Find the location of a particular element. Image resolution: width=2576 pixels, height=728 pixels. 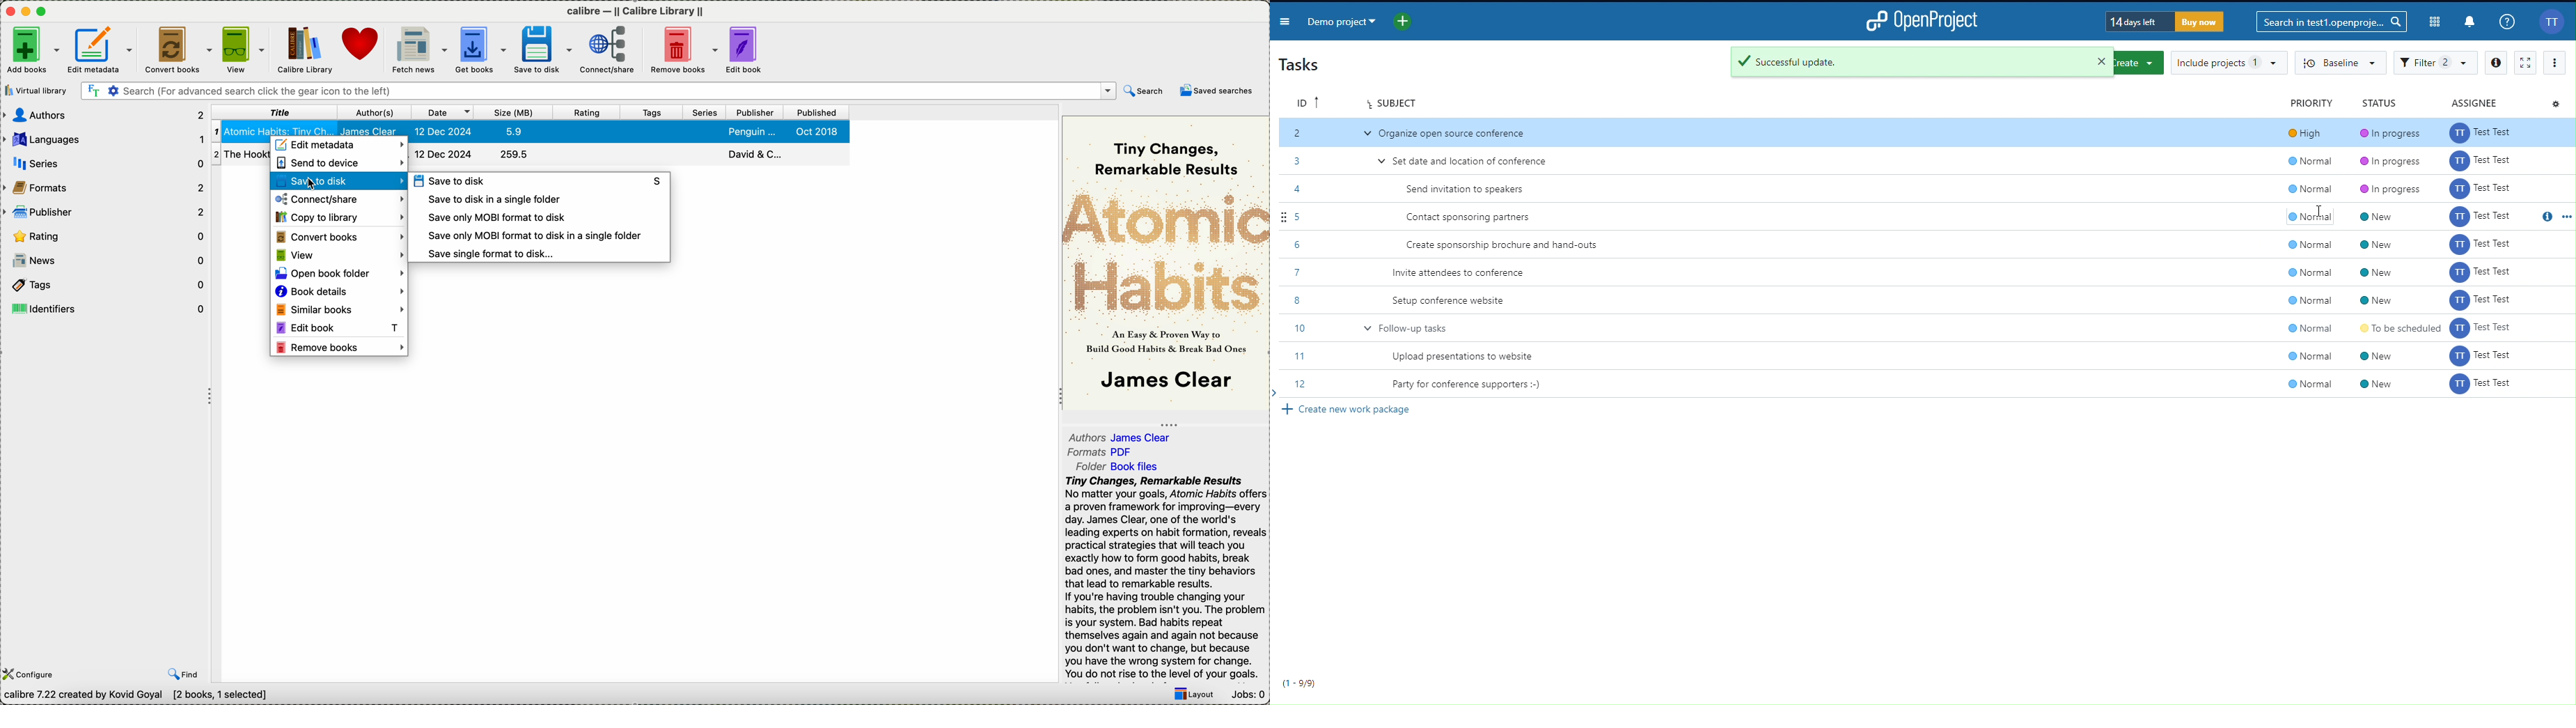

search bar is located at coordinates (597, 91).